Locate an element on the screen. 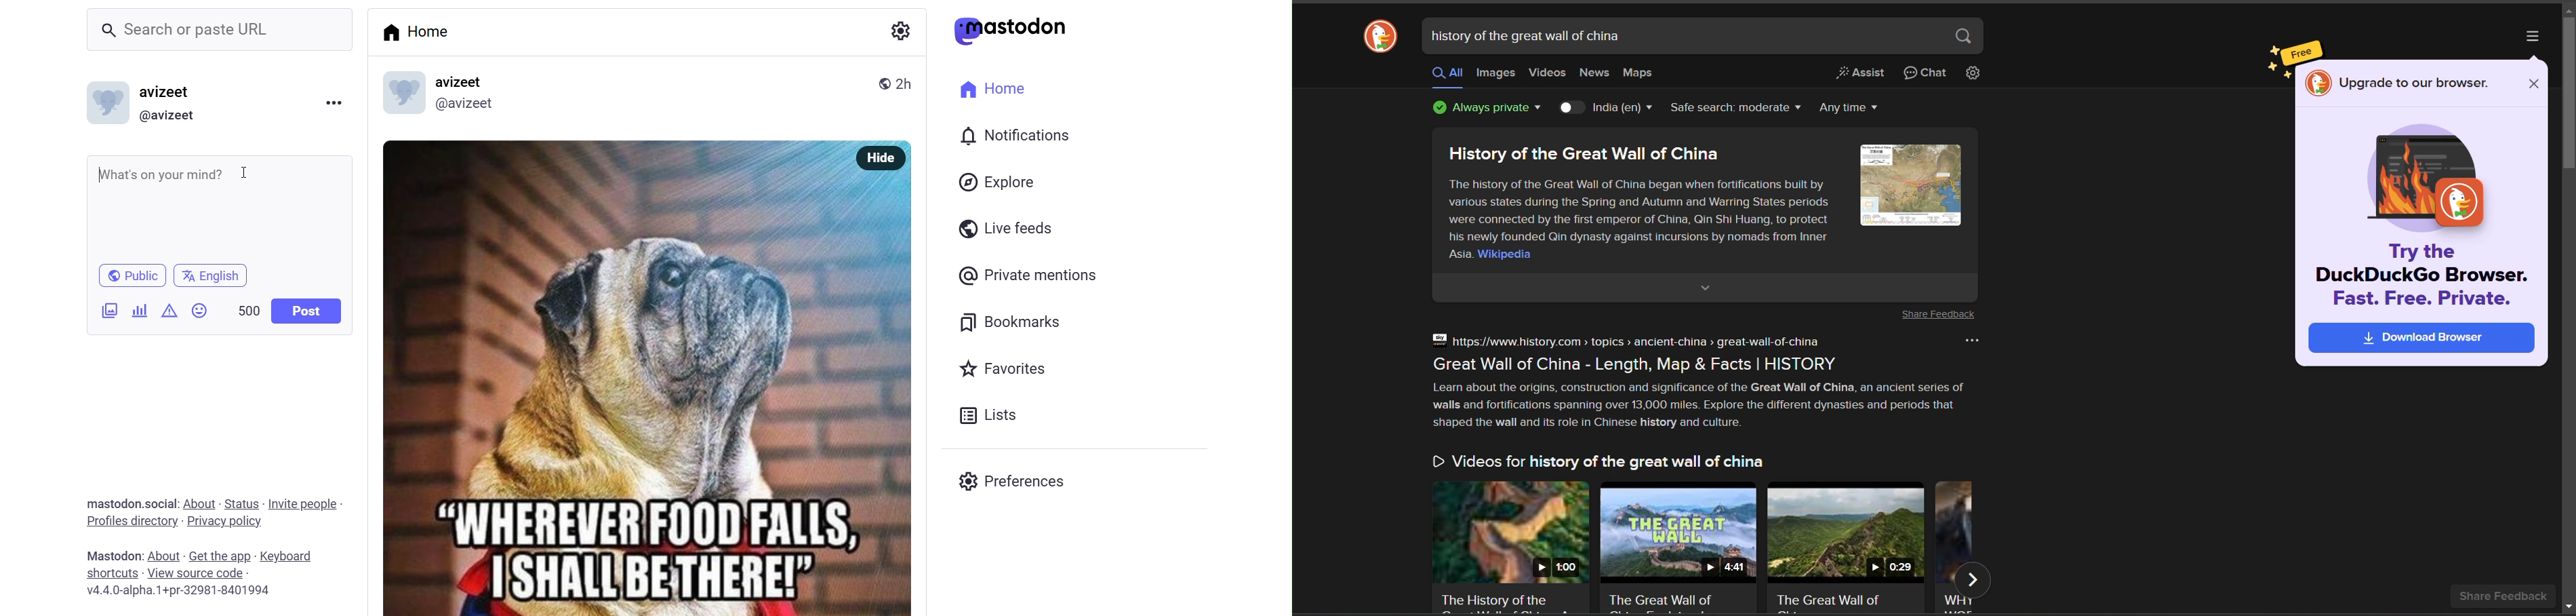  Learn about the origins, construction and significance of the Great Wall of China, an ancient series of
walls and fortifications spanning over 13,000 miles. Explore the different dynasties and periods that
shaped the wall and its role in Chinese history and culture. is located at coordinates (1702, 406).